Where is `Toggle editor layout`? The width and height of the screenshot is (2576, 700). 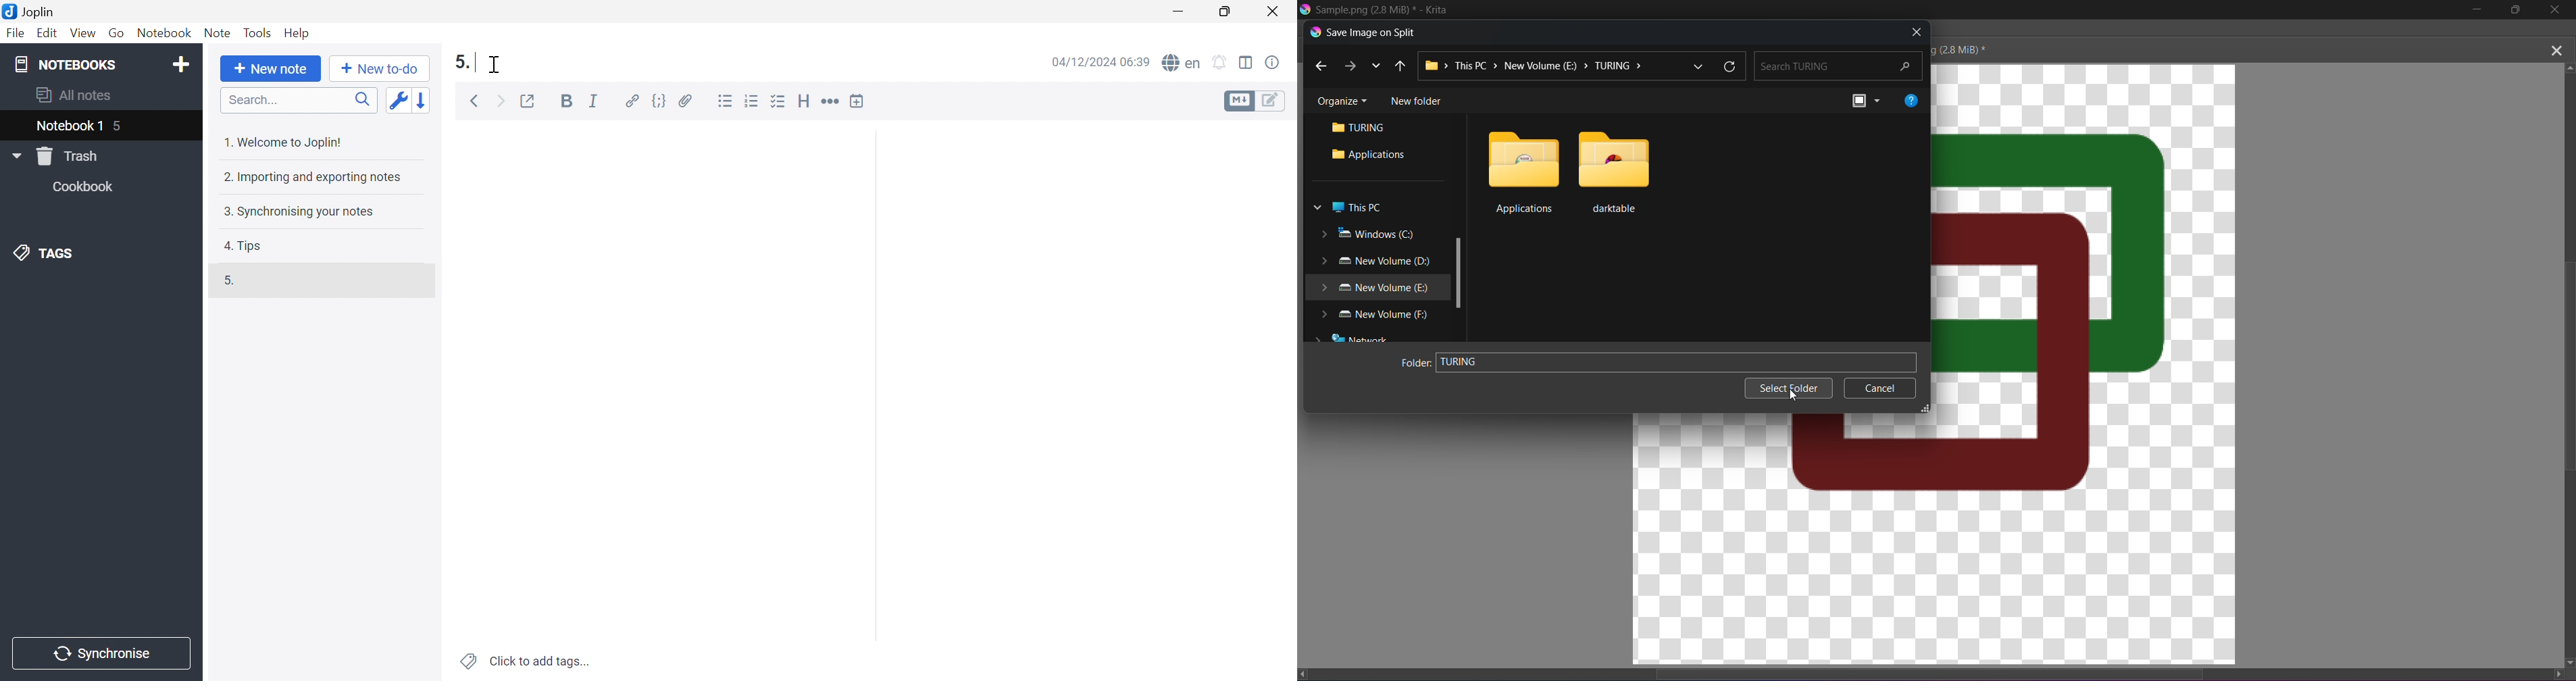 Toggle editor layout is located at coordinates (1246, 63).